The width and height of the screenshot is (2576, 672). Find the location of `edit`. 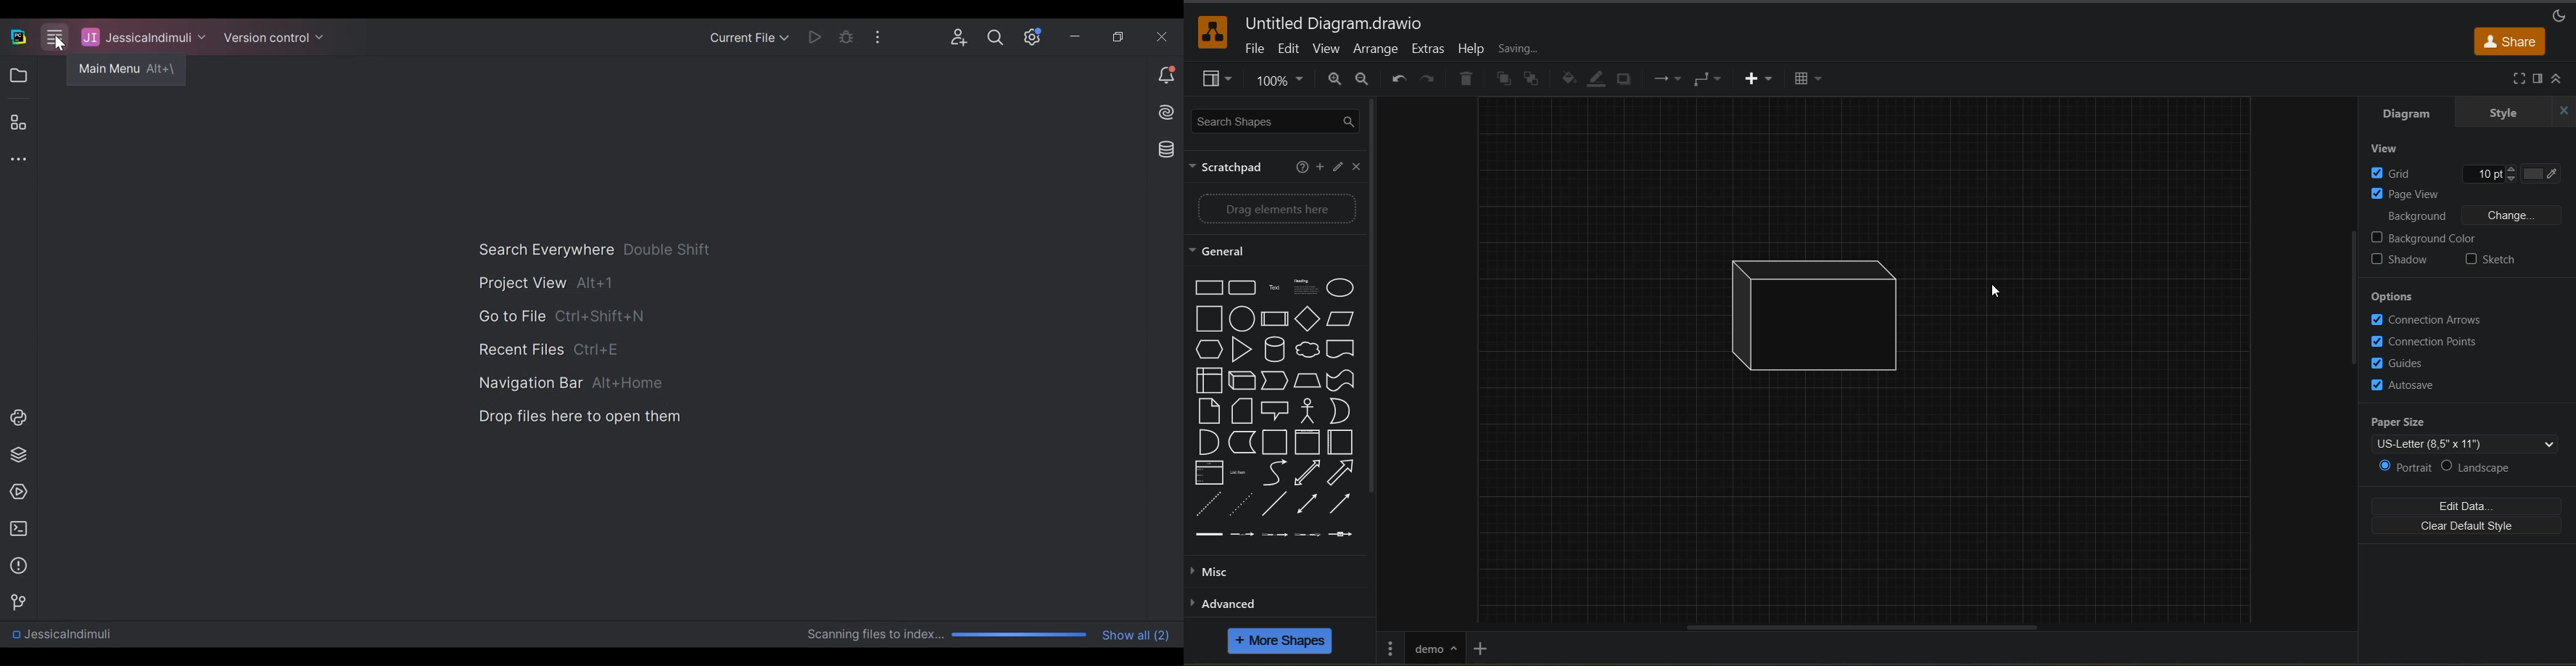

edit is located at coordinates (1335, 168).